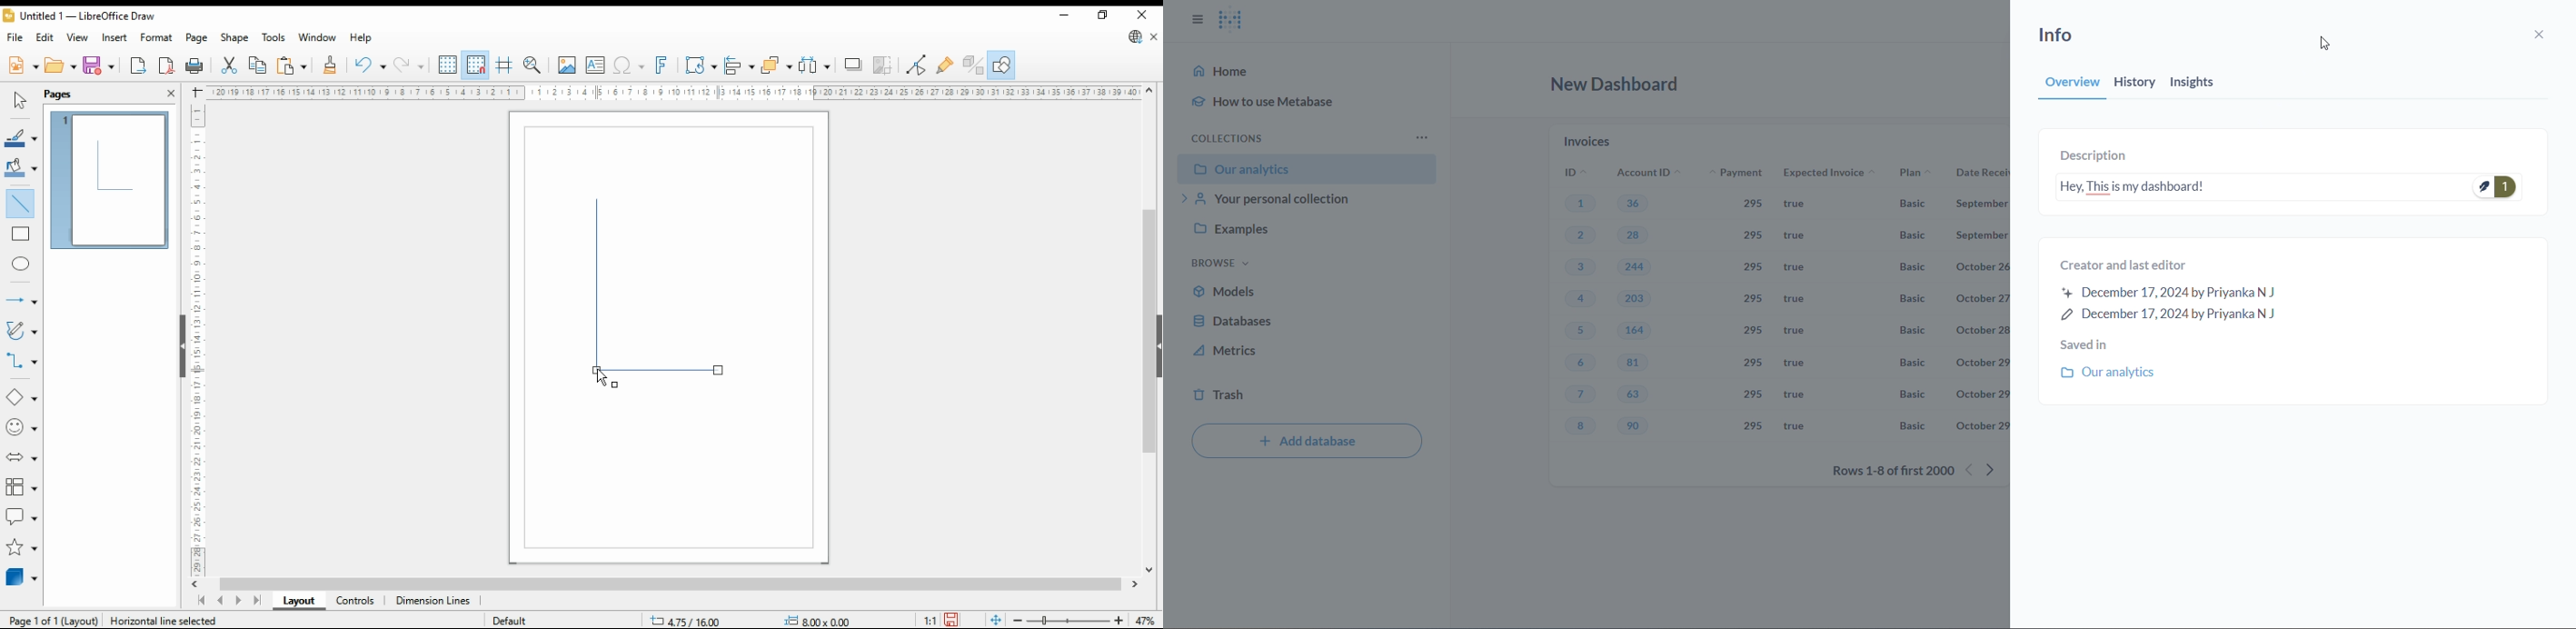 This screenshot has height=644, width=2576. Describe the element at coordinates (369, 65) in the screenshot. I see `undo` at that location.